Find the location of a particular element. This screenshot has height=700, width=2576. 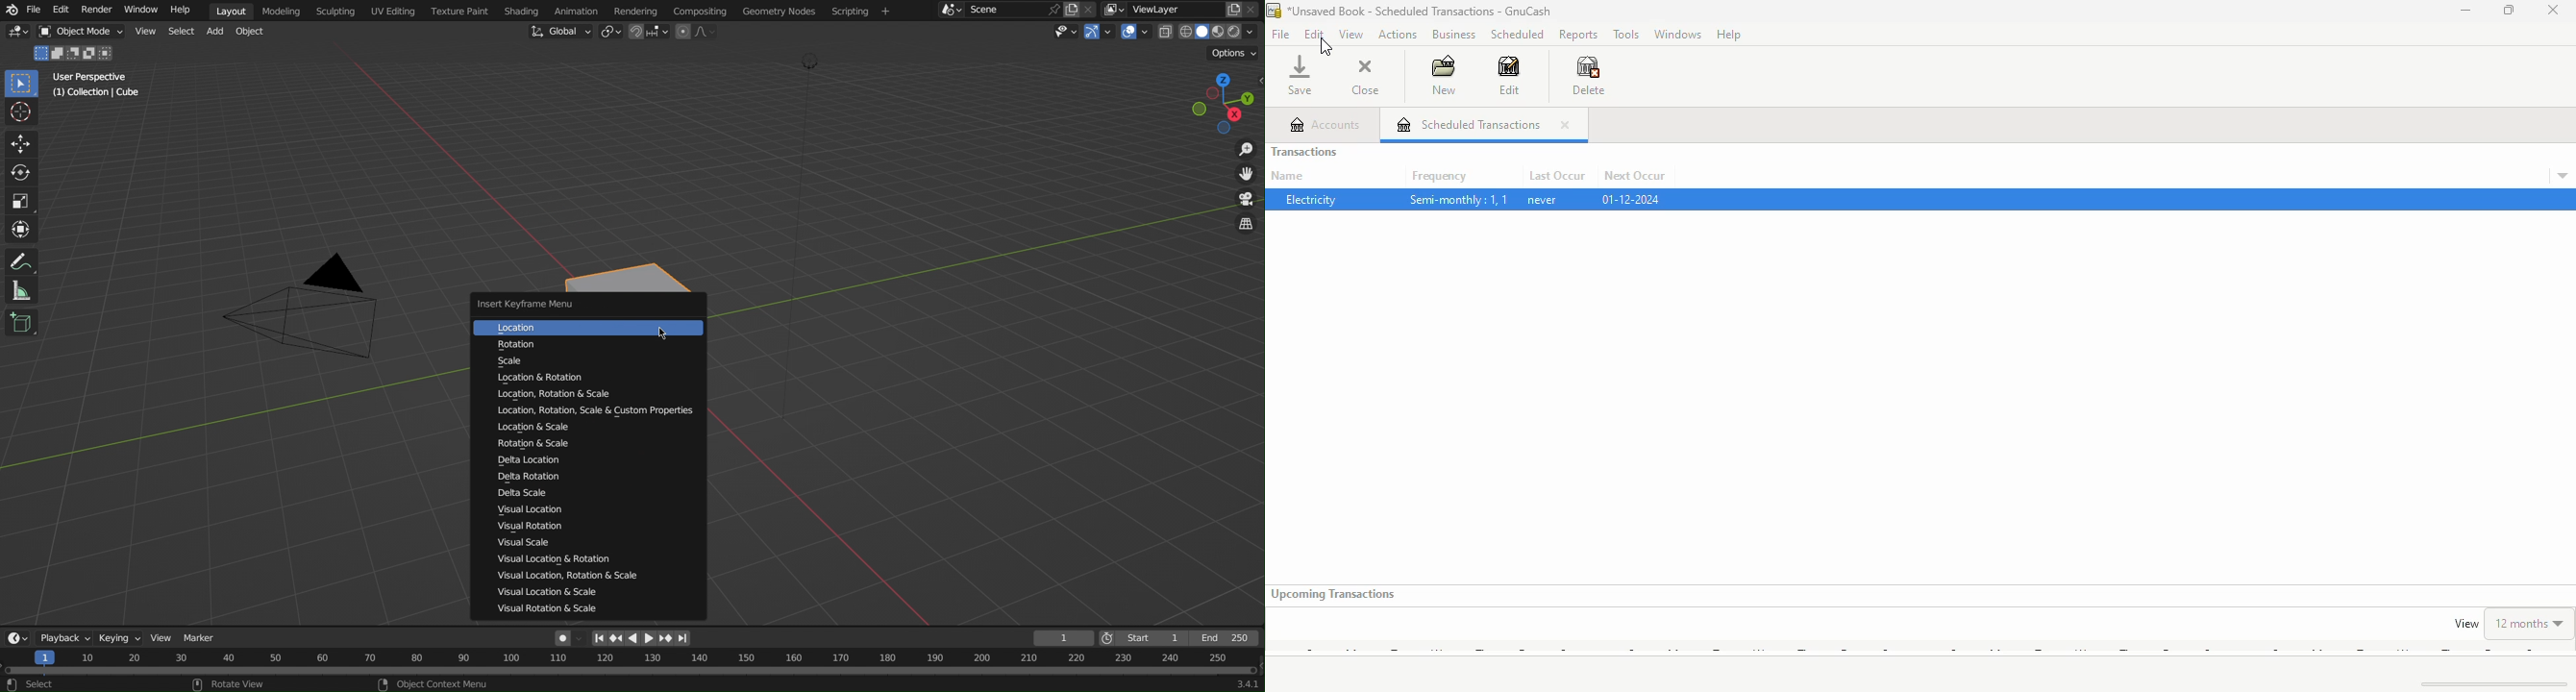

logo is located at coordinates (1274, 11).